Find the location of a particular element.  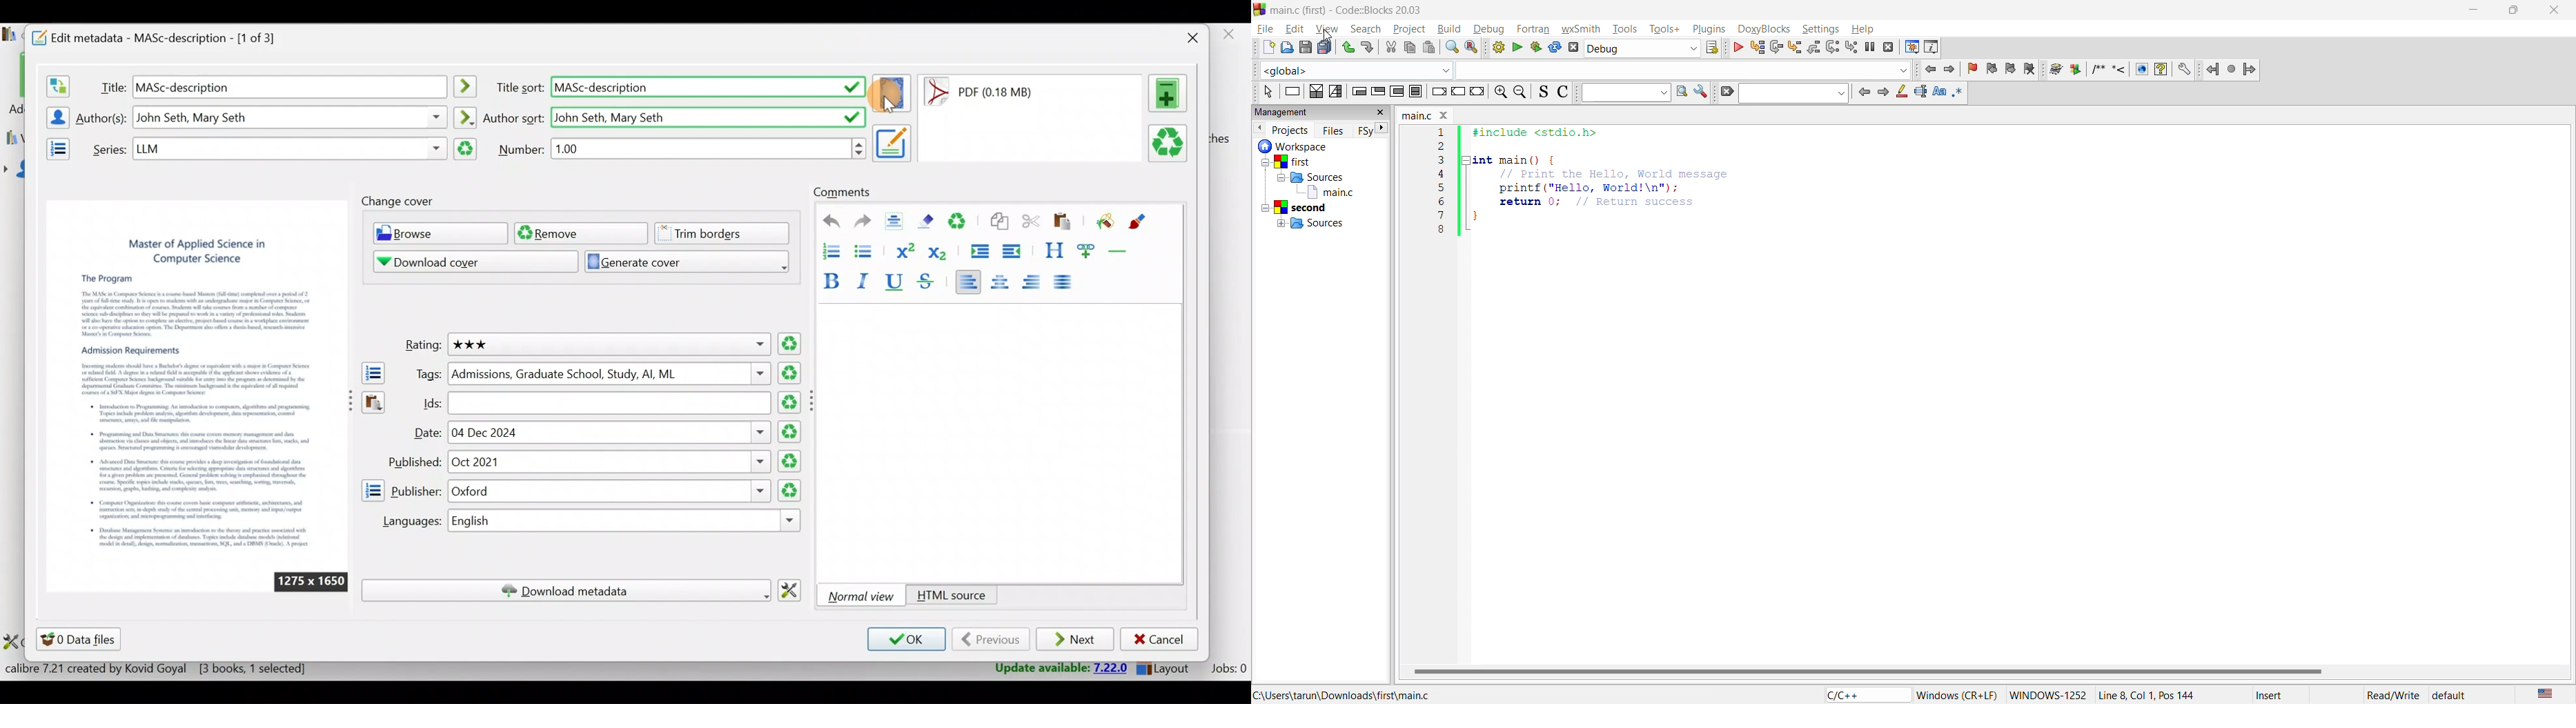

Style is located at coordinates (1054, 250).